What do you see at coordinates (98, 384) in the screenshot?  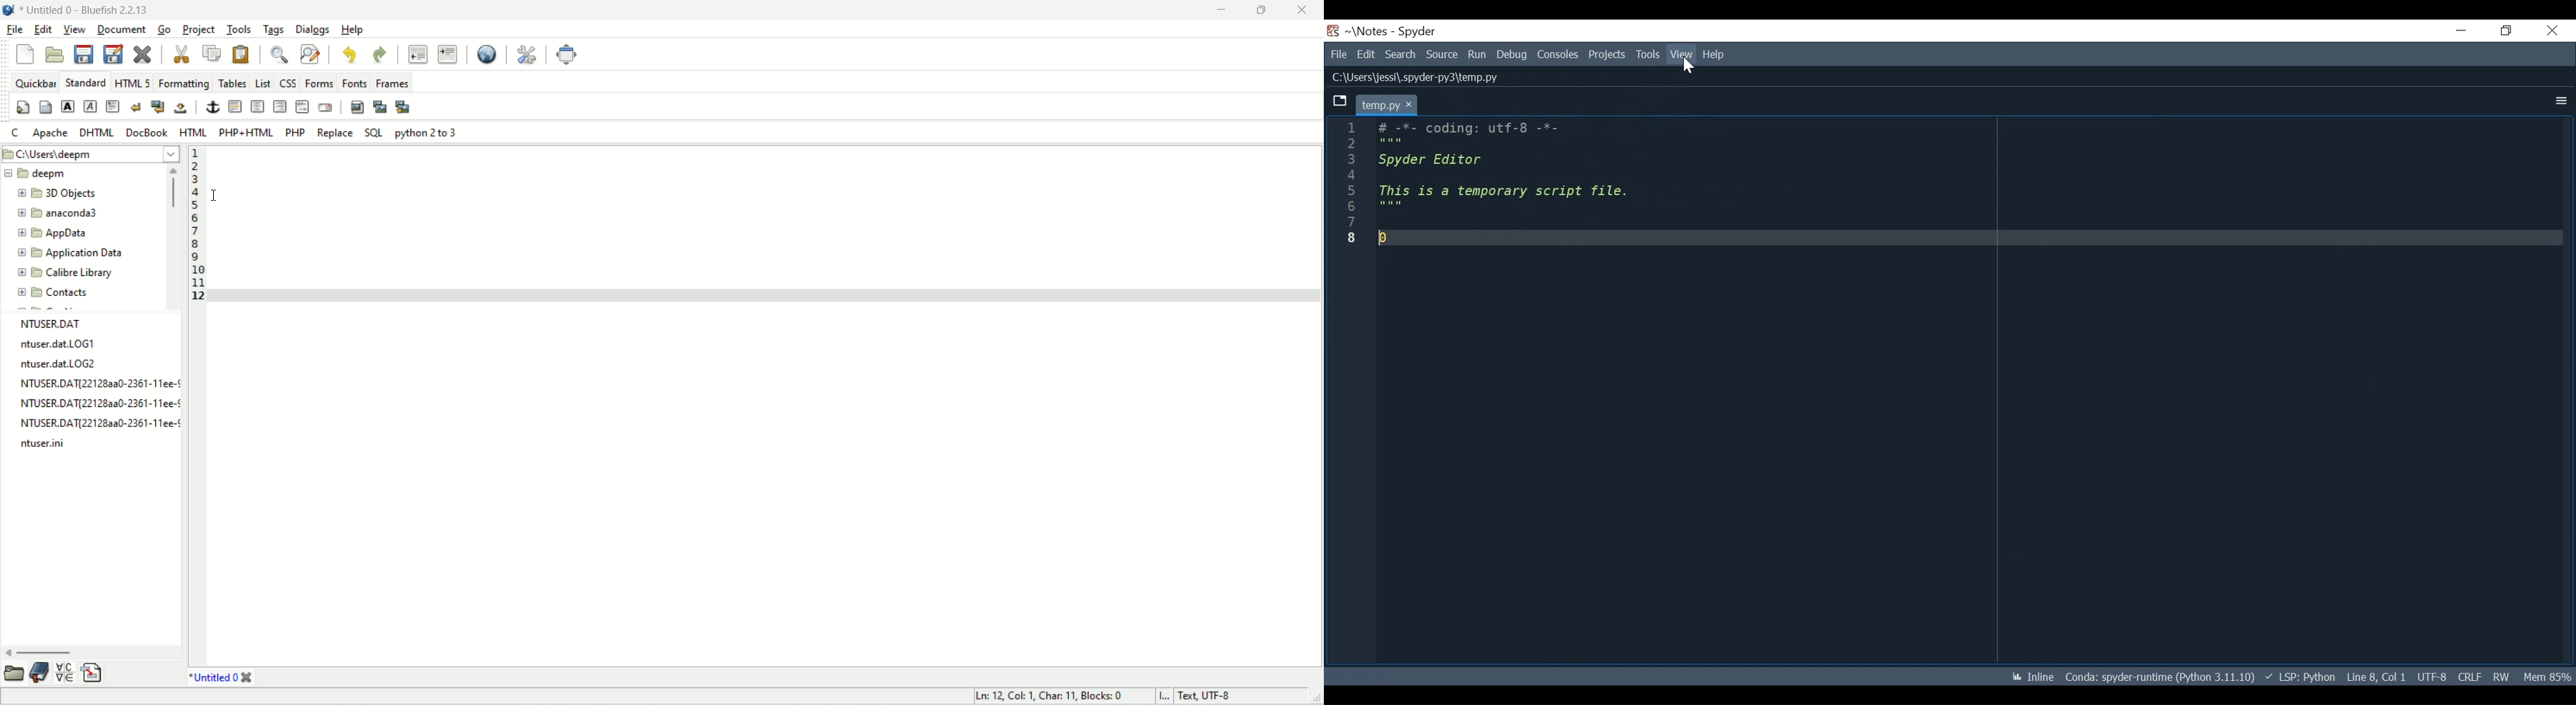 I see `filename` at bounding box center [98, 384].